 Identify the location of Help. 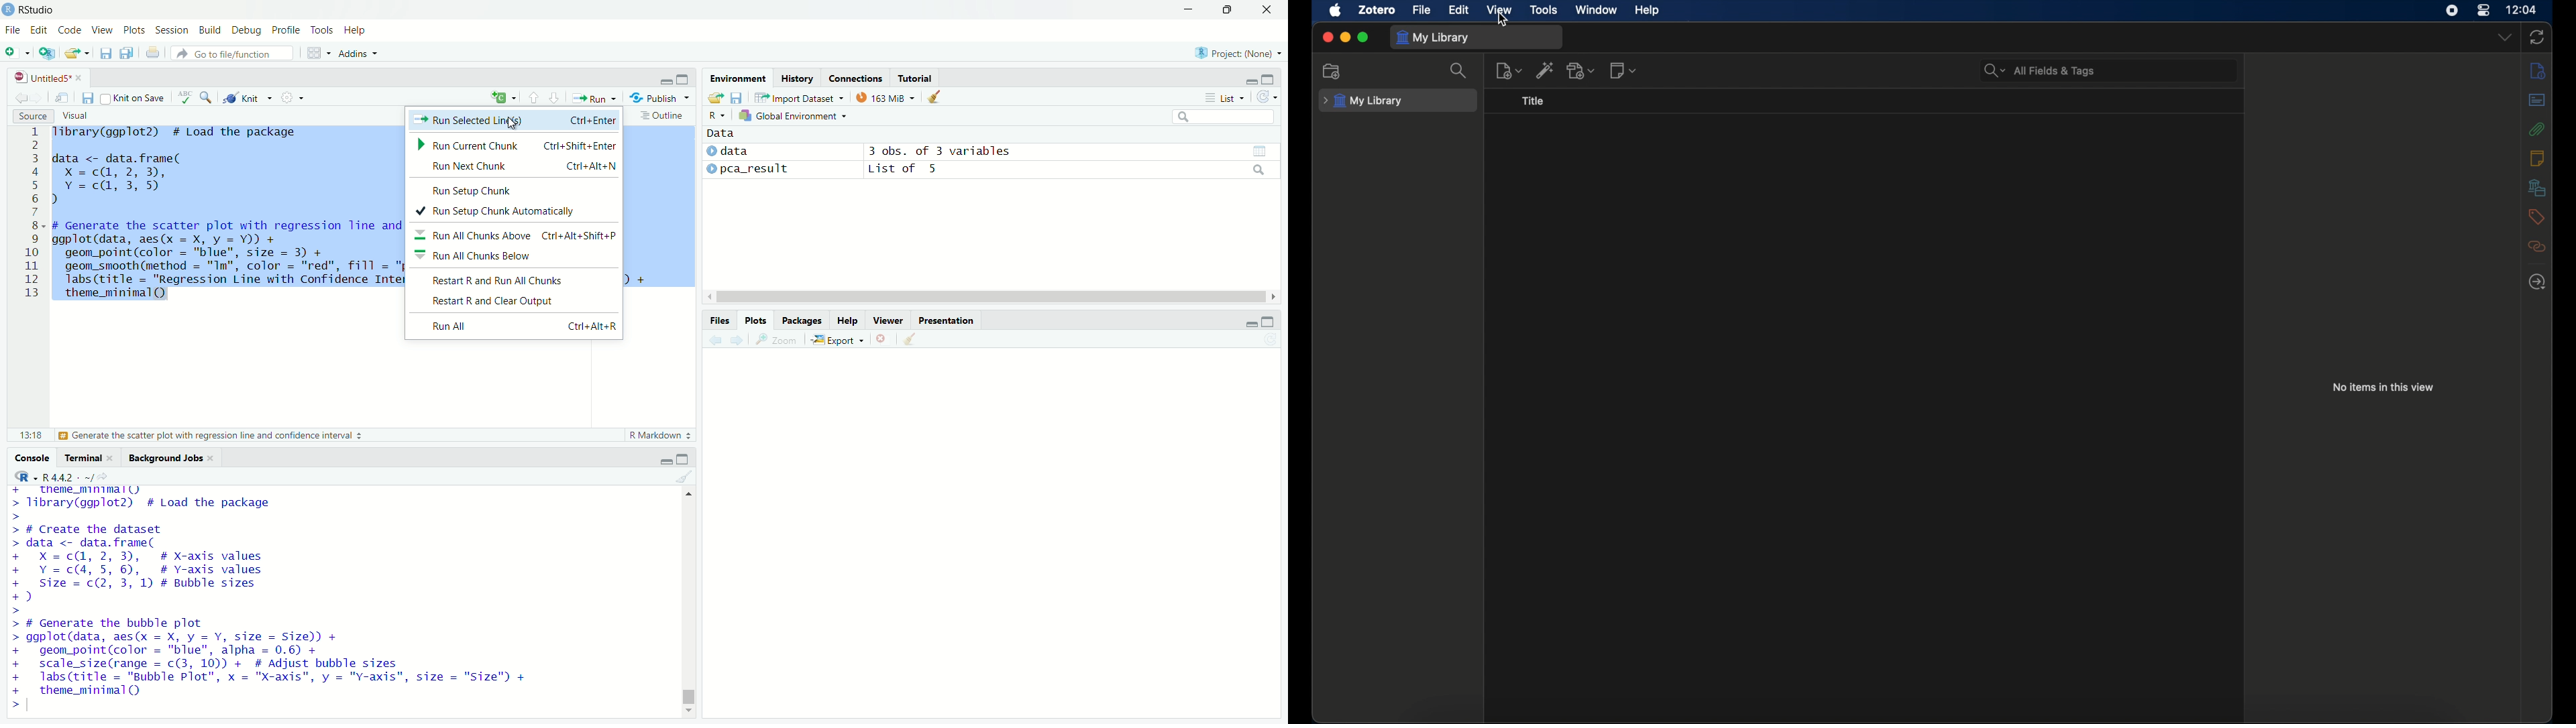
(355, 30).